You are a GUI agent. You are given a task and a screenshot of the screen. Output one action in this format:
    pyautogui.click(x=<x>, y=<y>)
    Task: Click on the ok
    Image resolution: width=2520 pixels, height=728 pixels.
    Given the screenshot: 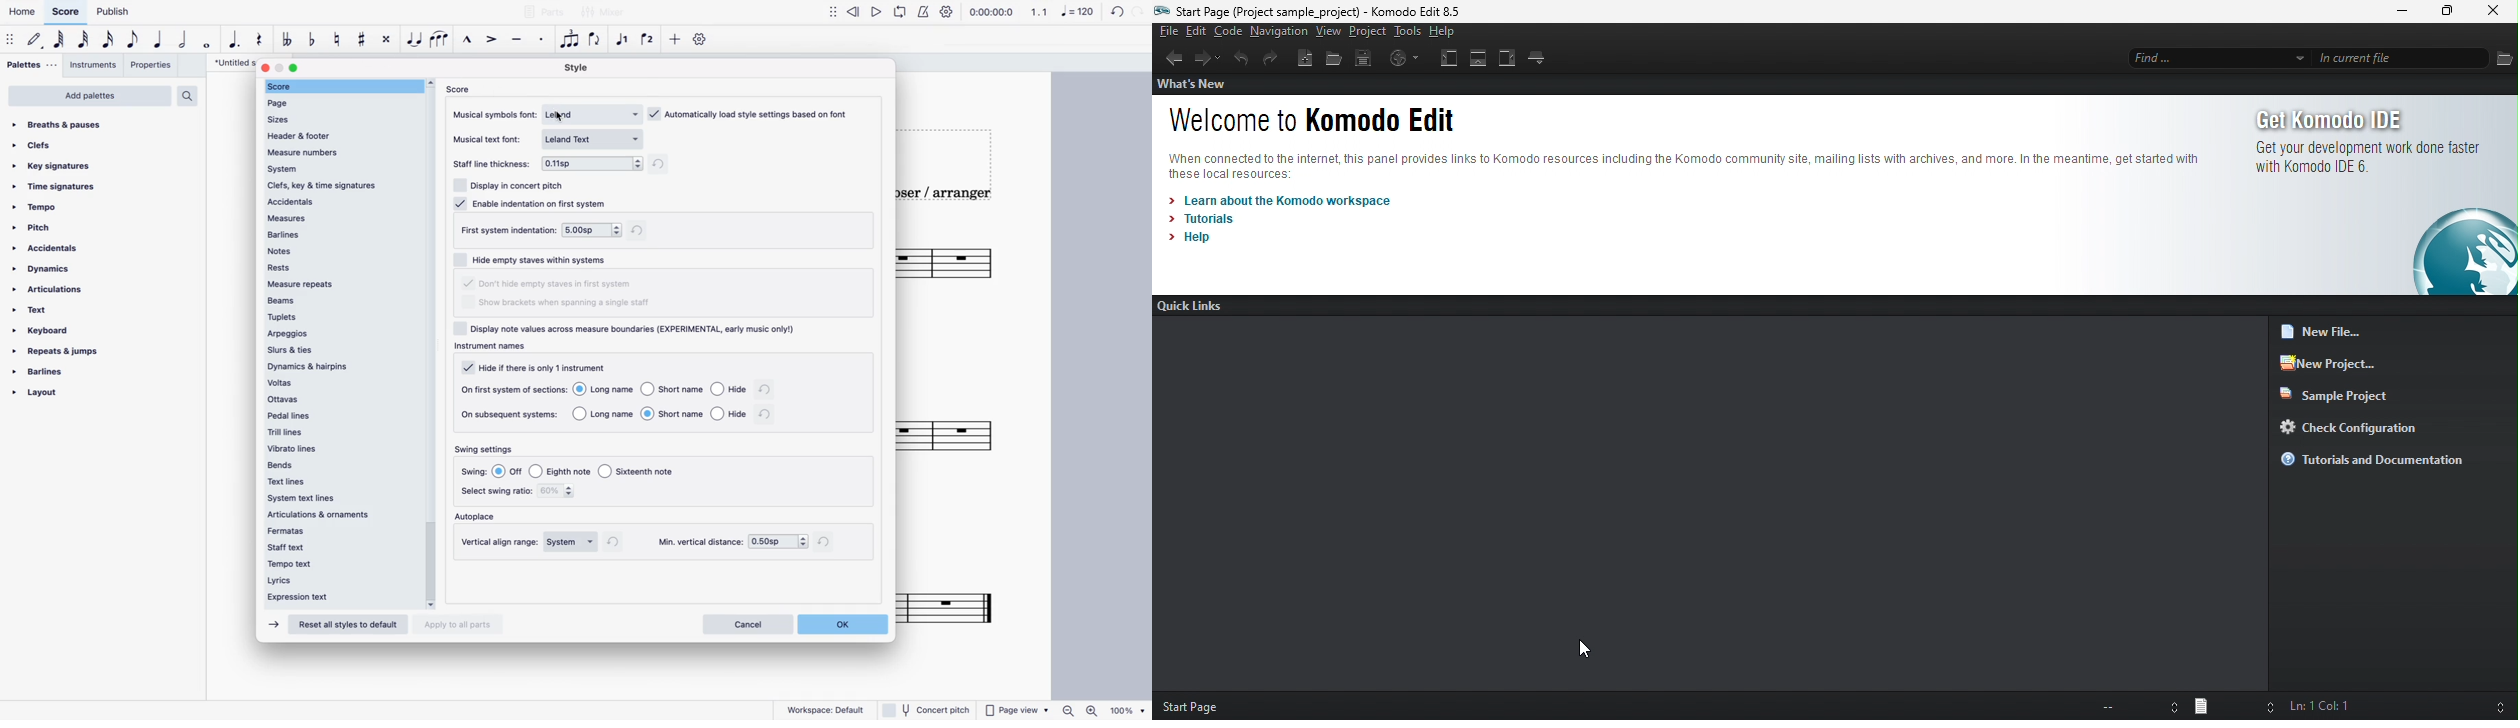 What is the action you would take?
    pyautogui.click(x=843, y=623)
    